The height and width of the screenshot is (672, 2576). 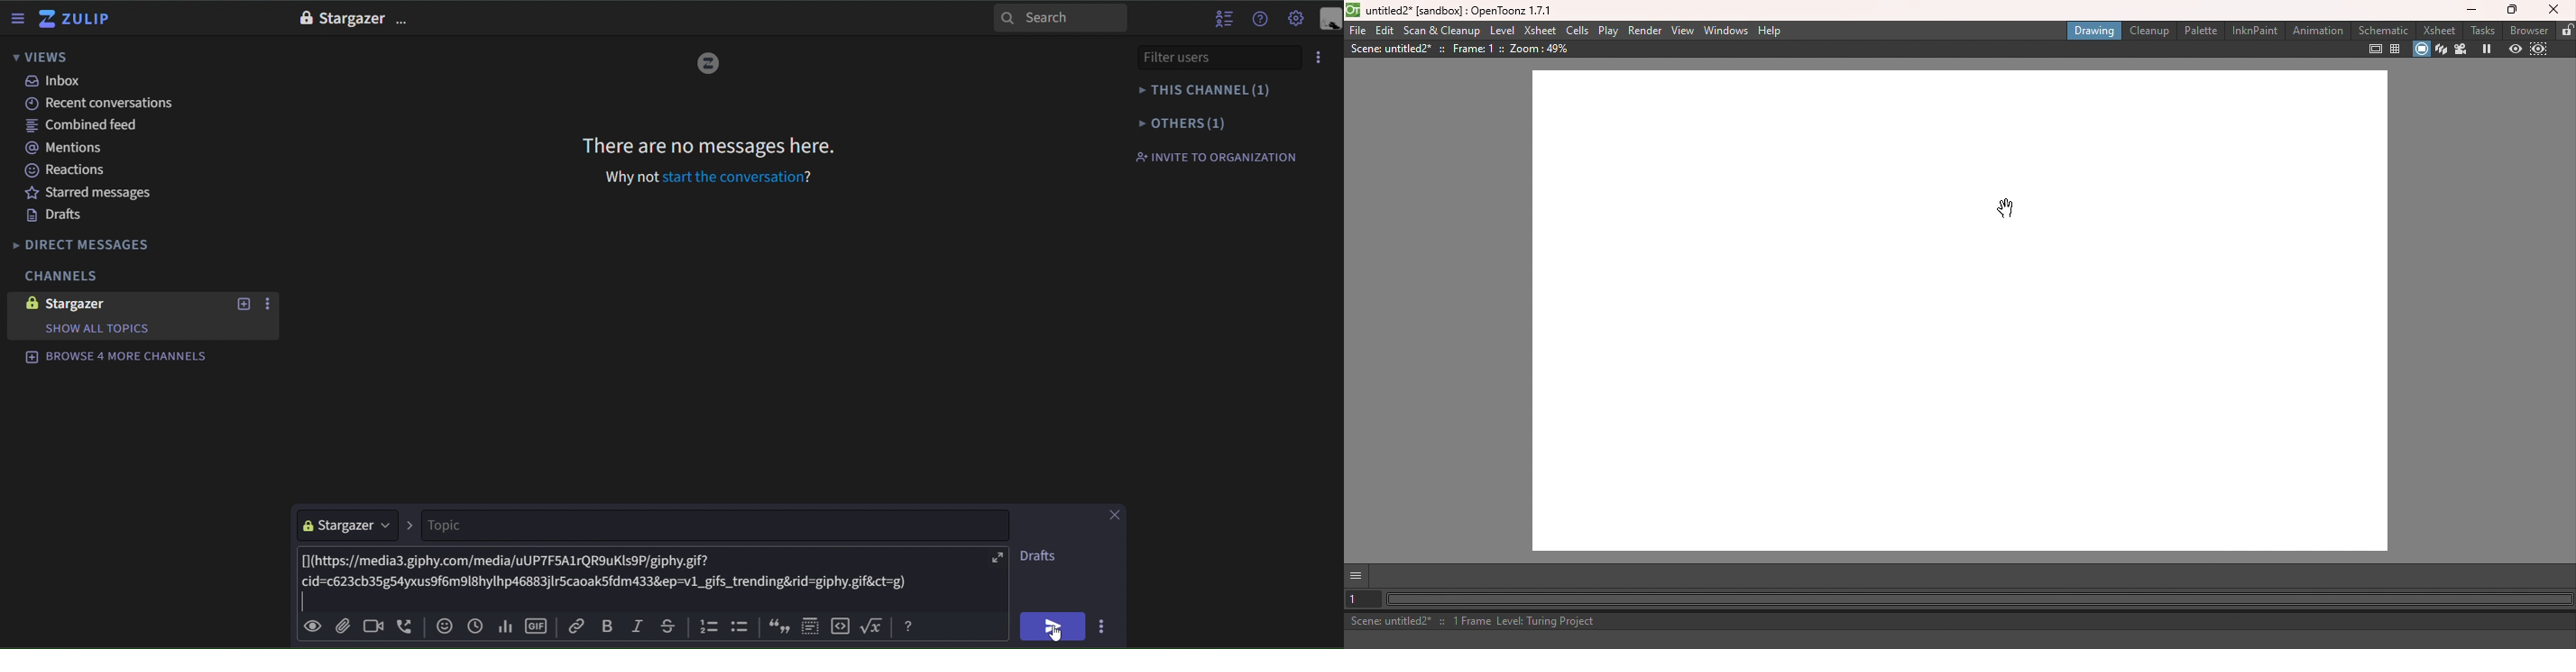 I want to click on zulip, so click(x=77, y=20).